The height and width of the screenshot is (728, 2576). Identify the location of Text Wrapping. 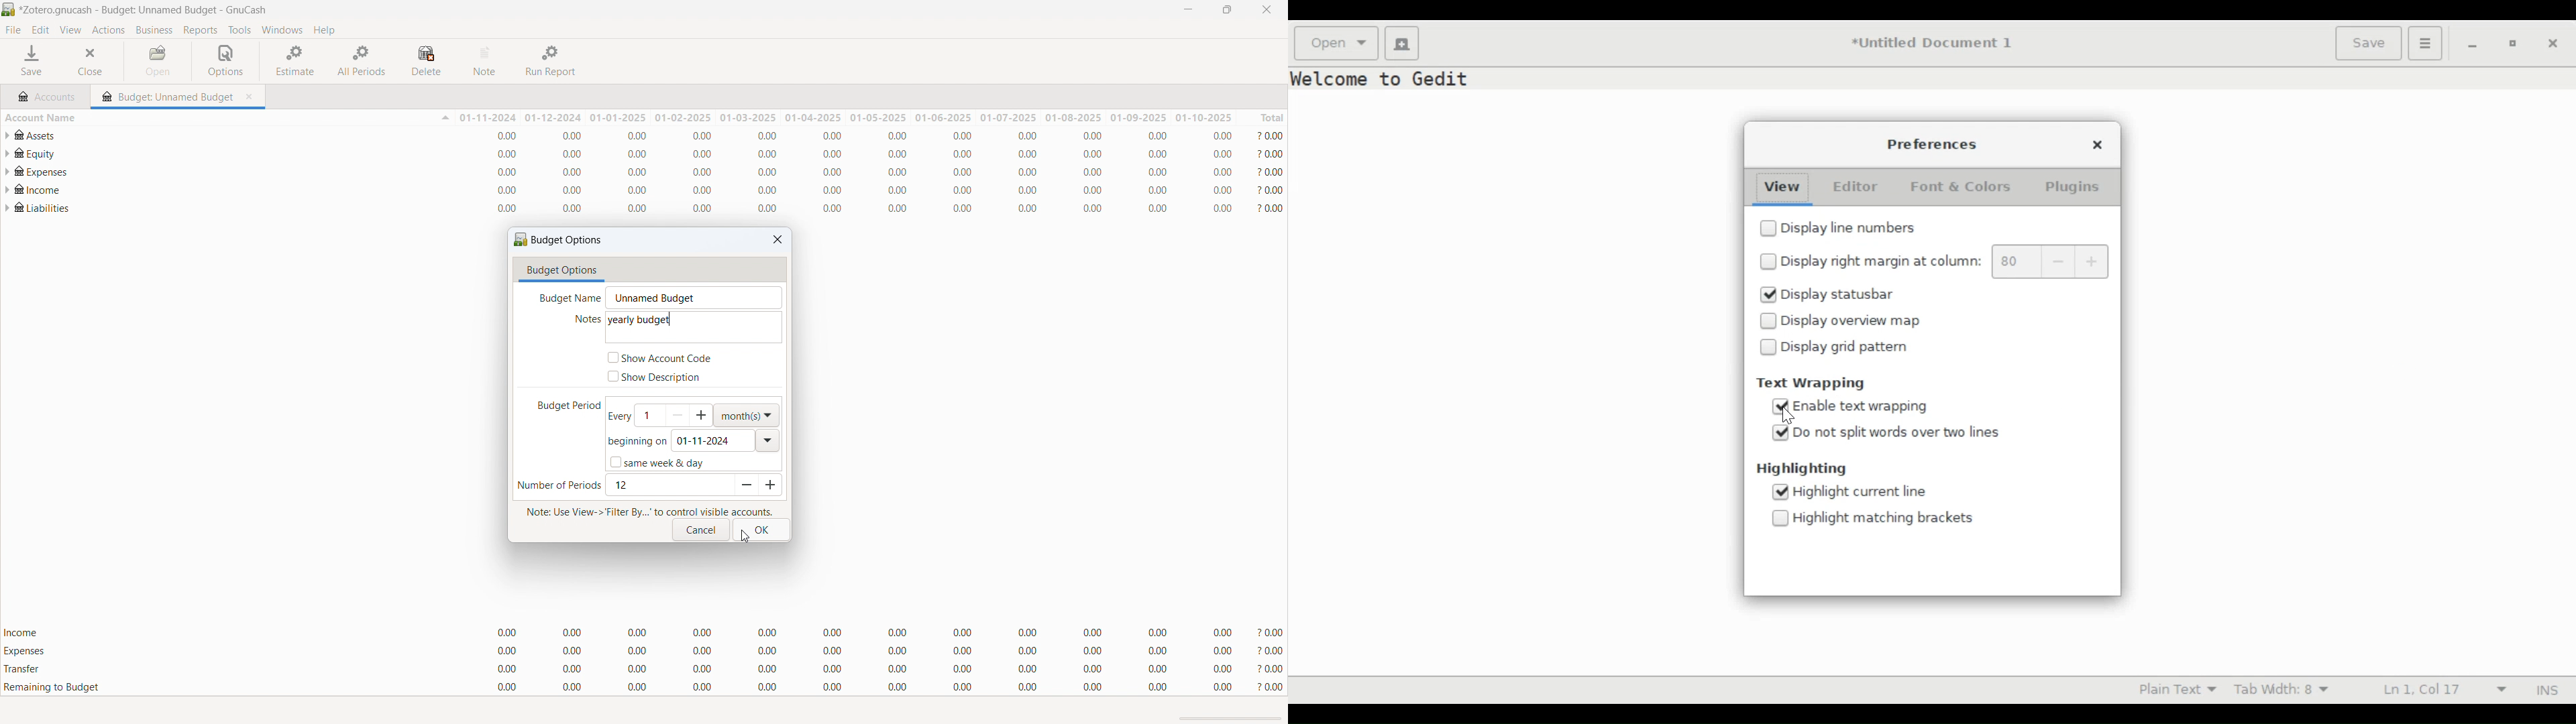
(1817, 382).